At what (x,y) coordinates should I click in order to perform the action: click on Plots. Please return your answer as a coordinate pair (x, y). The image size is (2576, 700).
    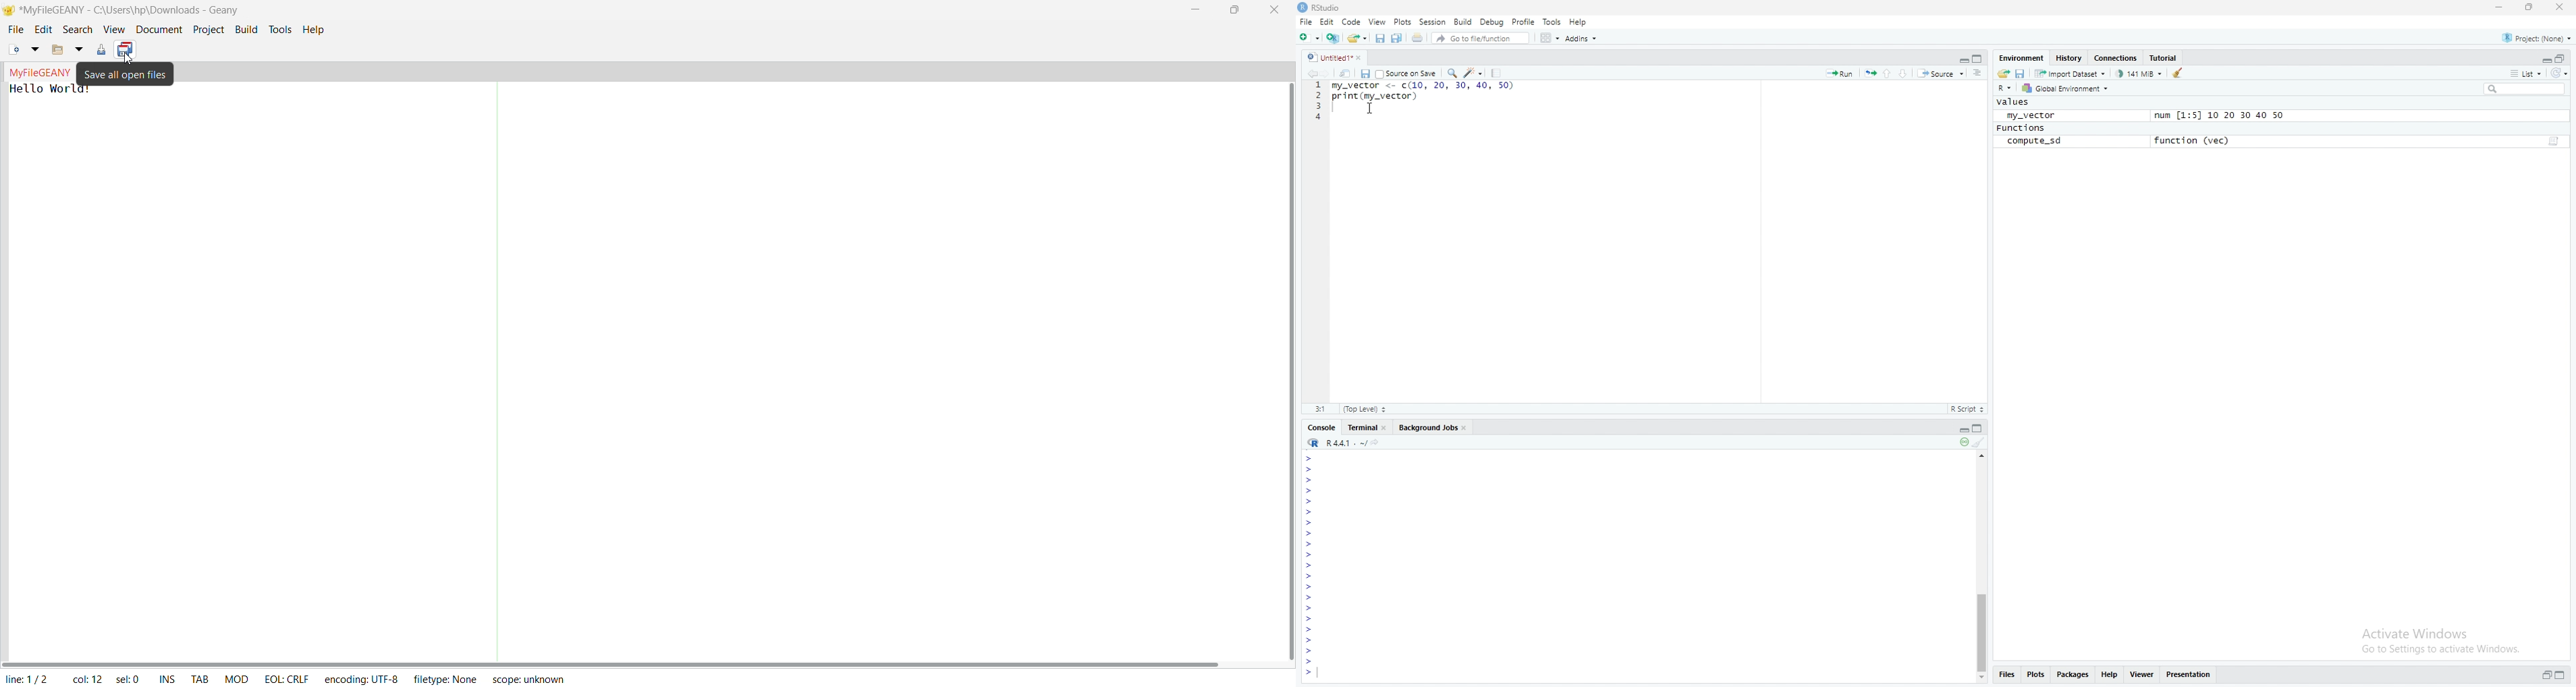
    Looking at the image, I should click on (1402, 21).